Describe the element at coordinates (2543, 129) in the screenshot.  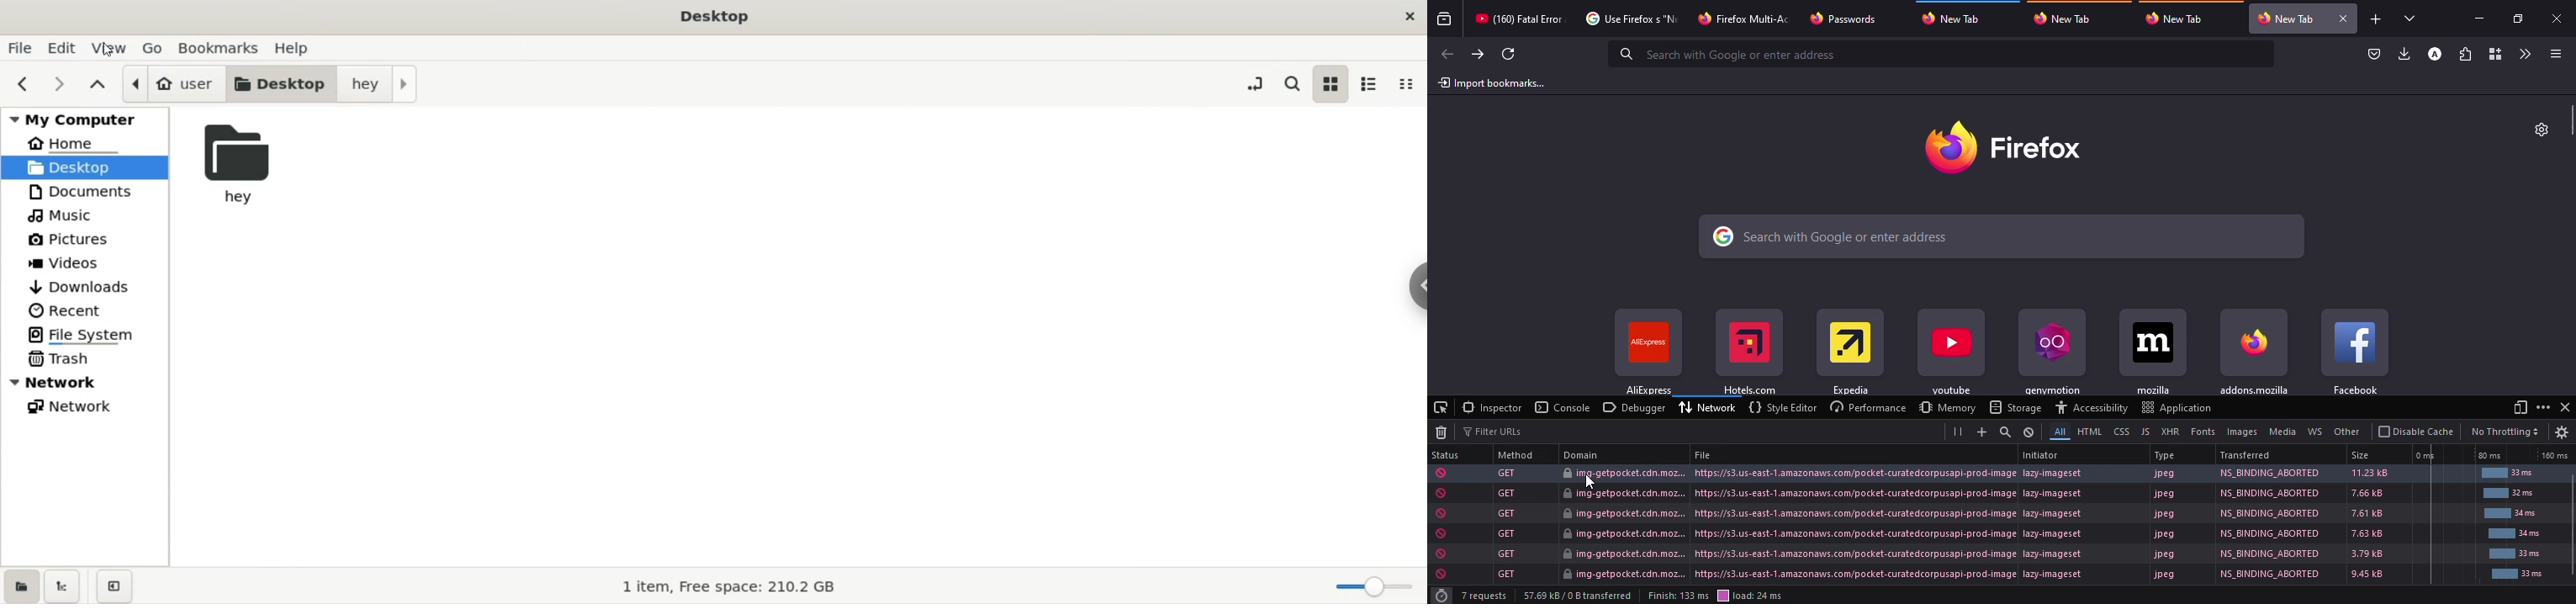
I see `settings` at that location.